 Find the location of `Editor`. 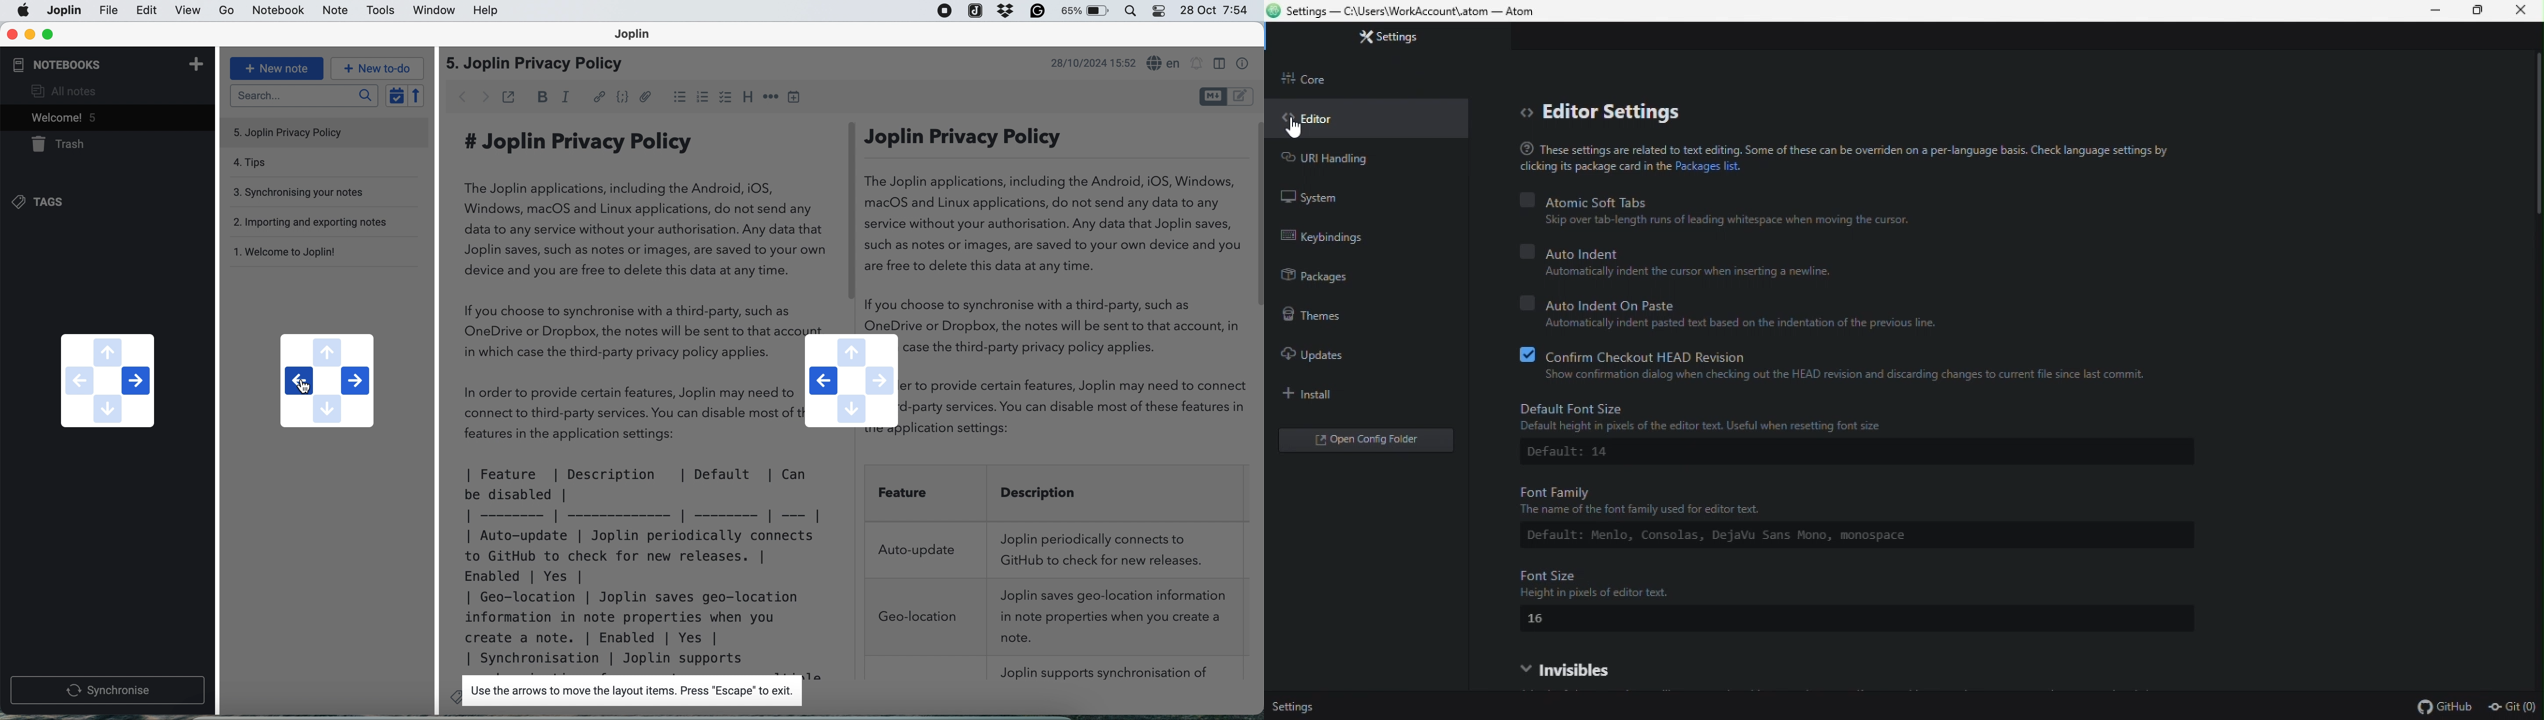

Editor is located at coordinates (1320, 124).